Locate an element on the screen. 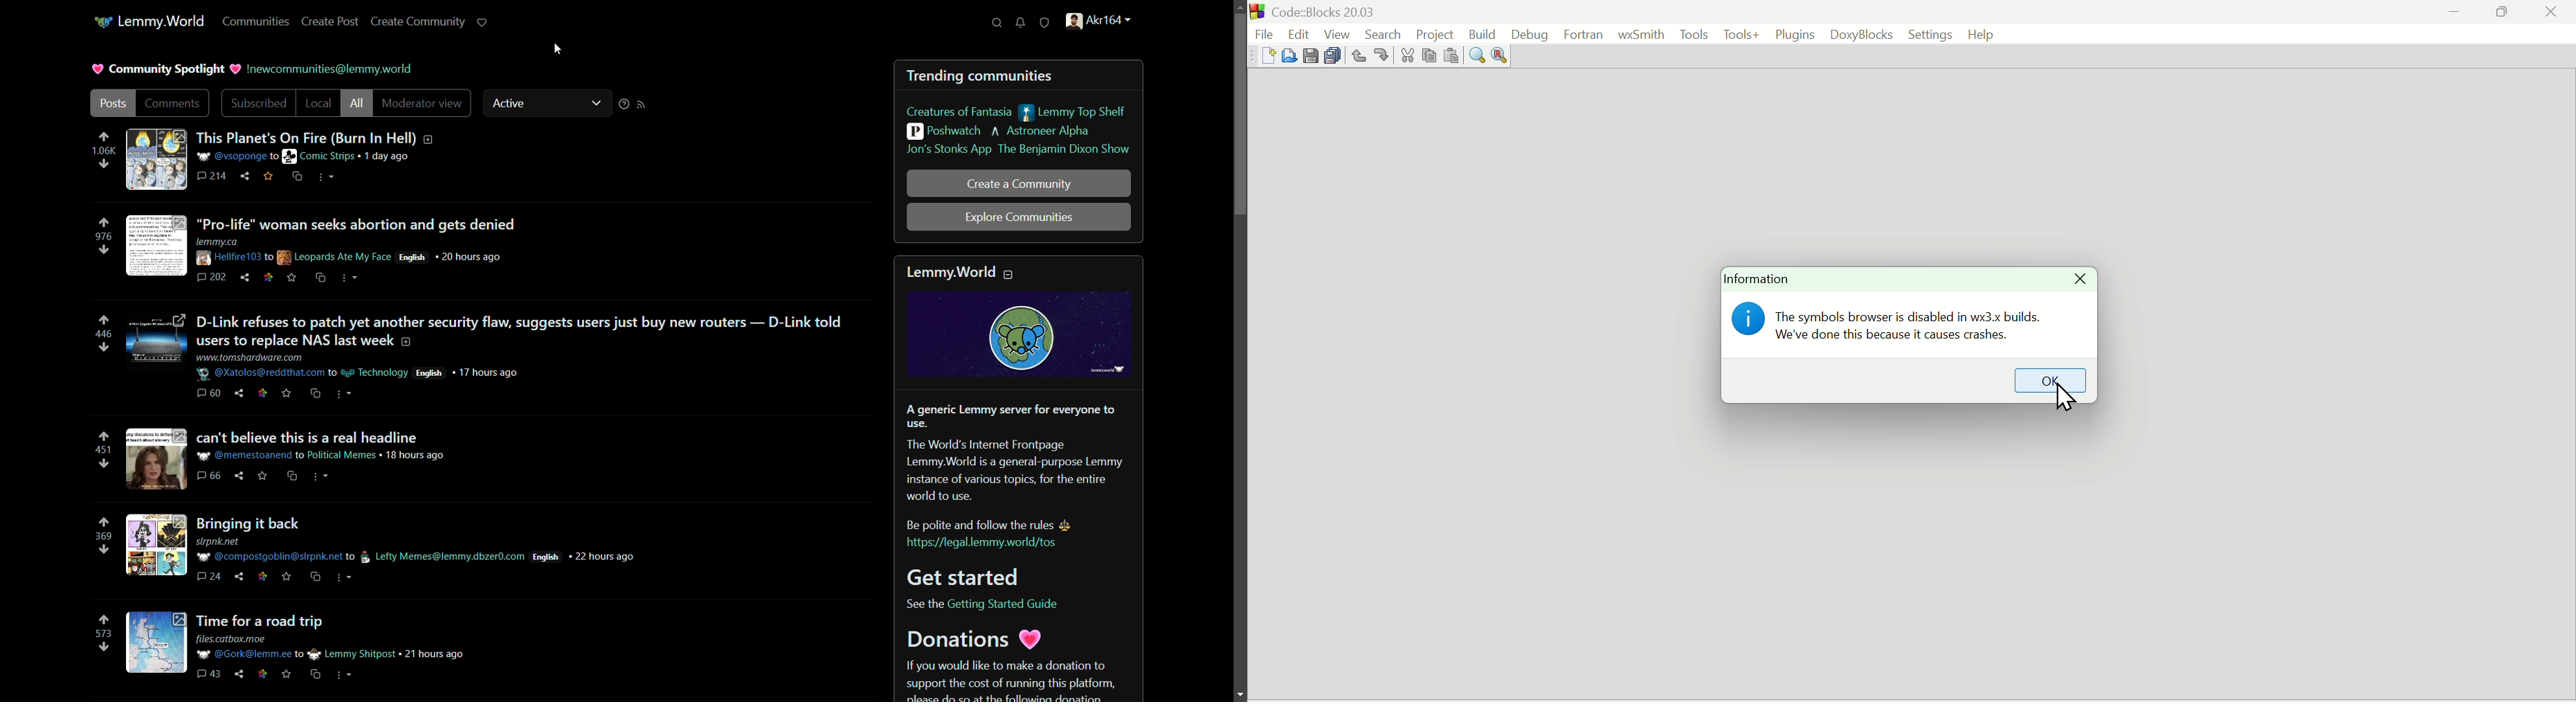 This screenshot has width=2576, height=728. creature of fantasia is located at coordinates (960, 111).